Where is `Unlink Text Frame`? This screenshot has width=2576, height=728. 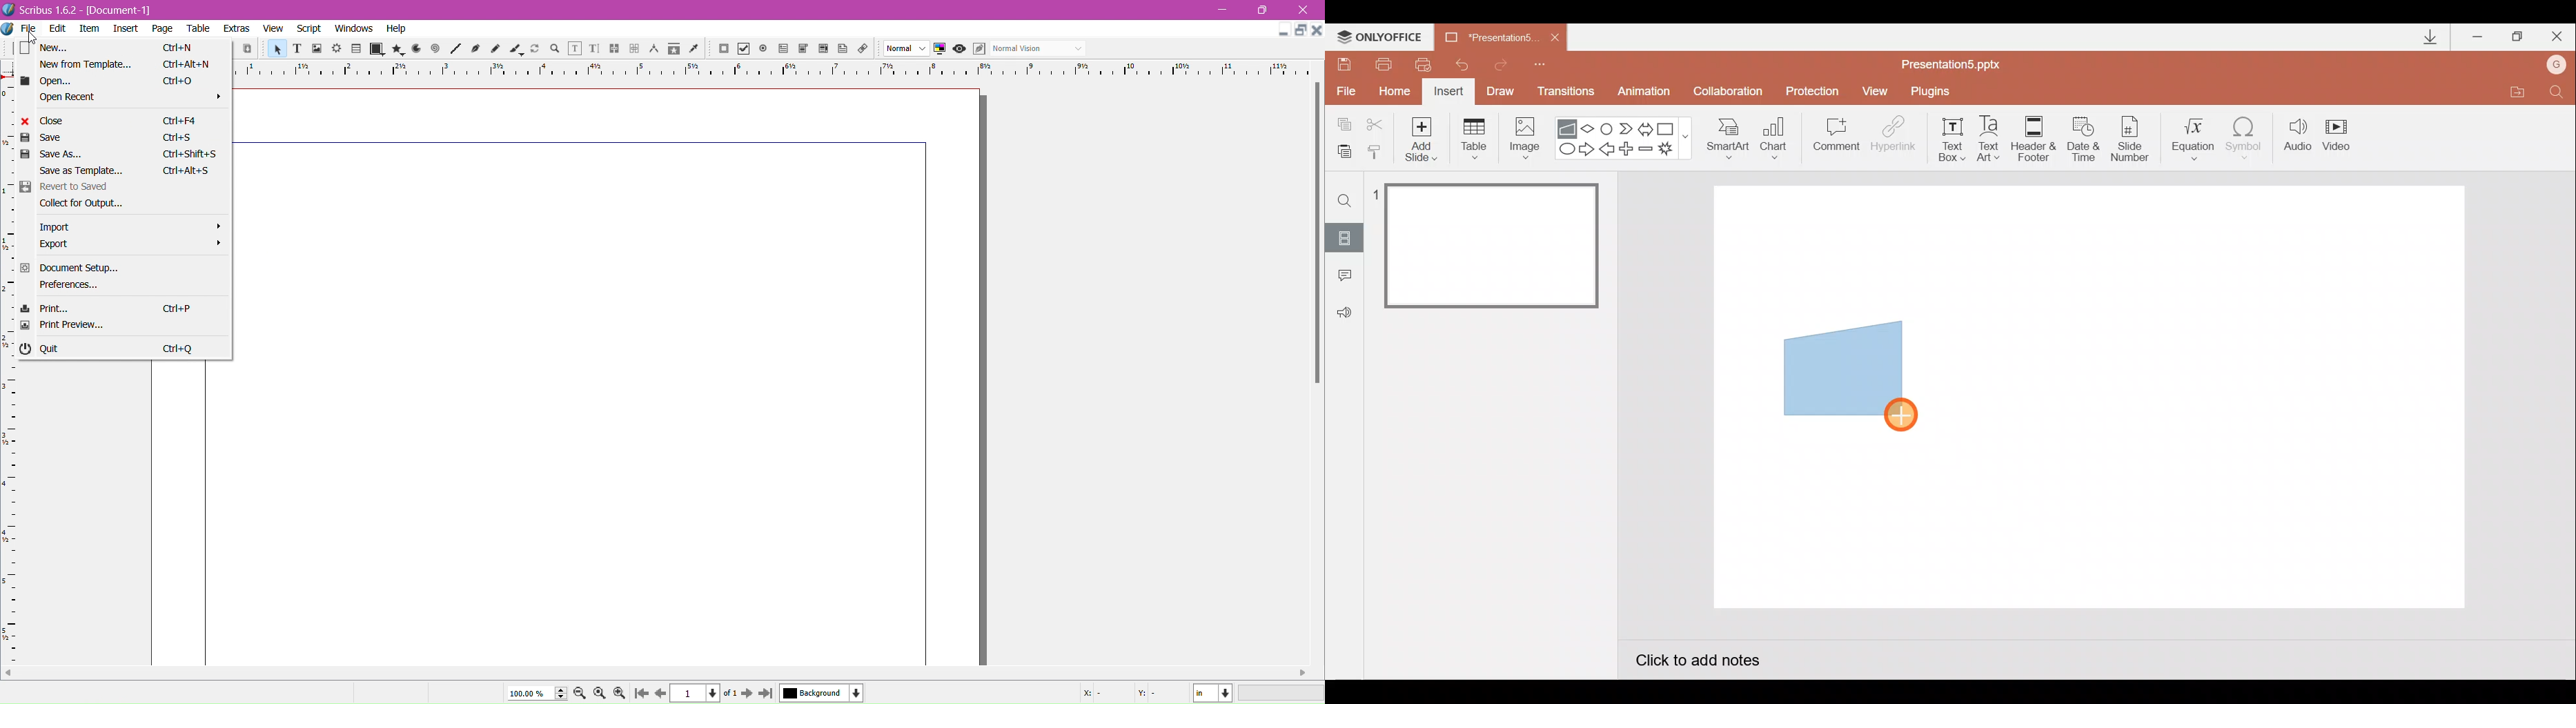
Unlink Text Frame is located at coordinates (634, 49).